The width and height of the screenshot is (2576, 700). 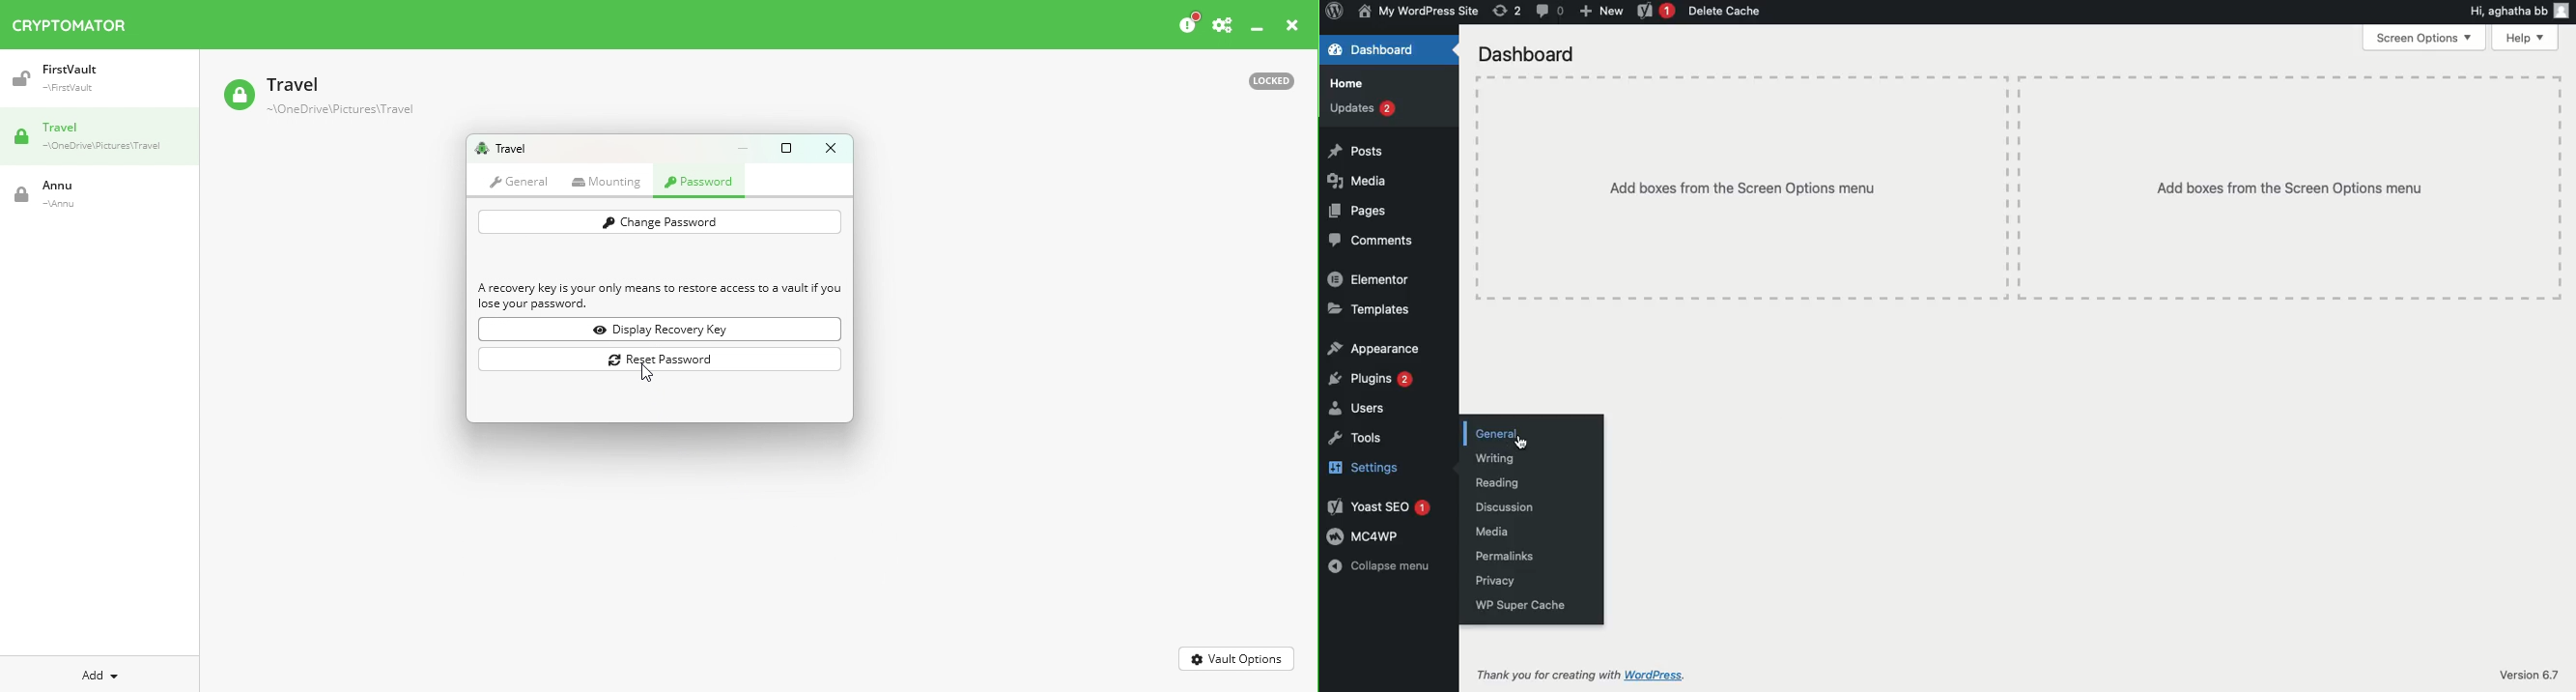 What do you see at coordinates (1361, 536) in the screenshot?
I see `MC4WP` at bounding box center [1361, 536].